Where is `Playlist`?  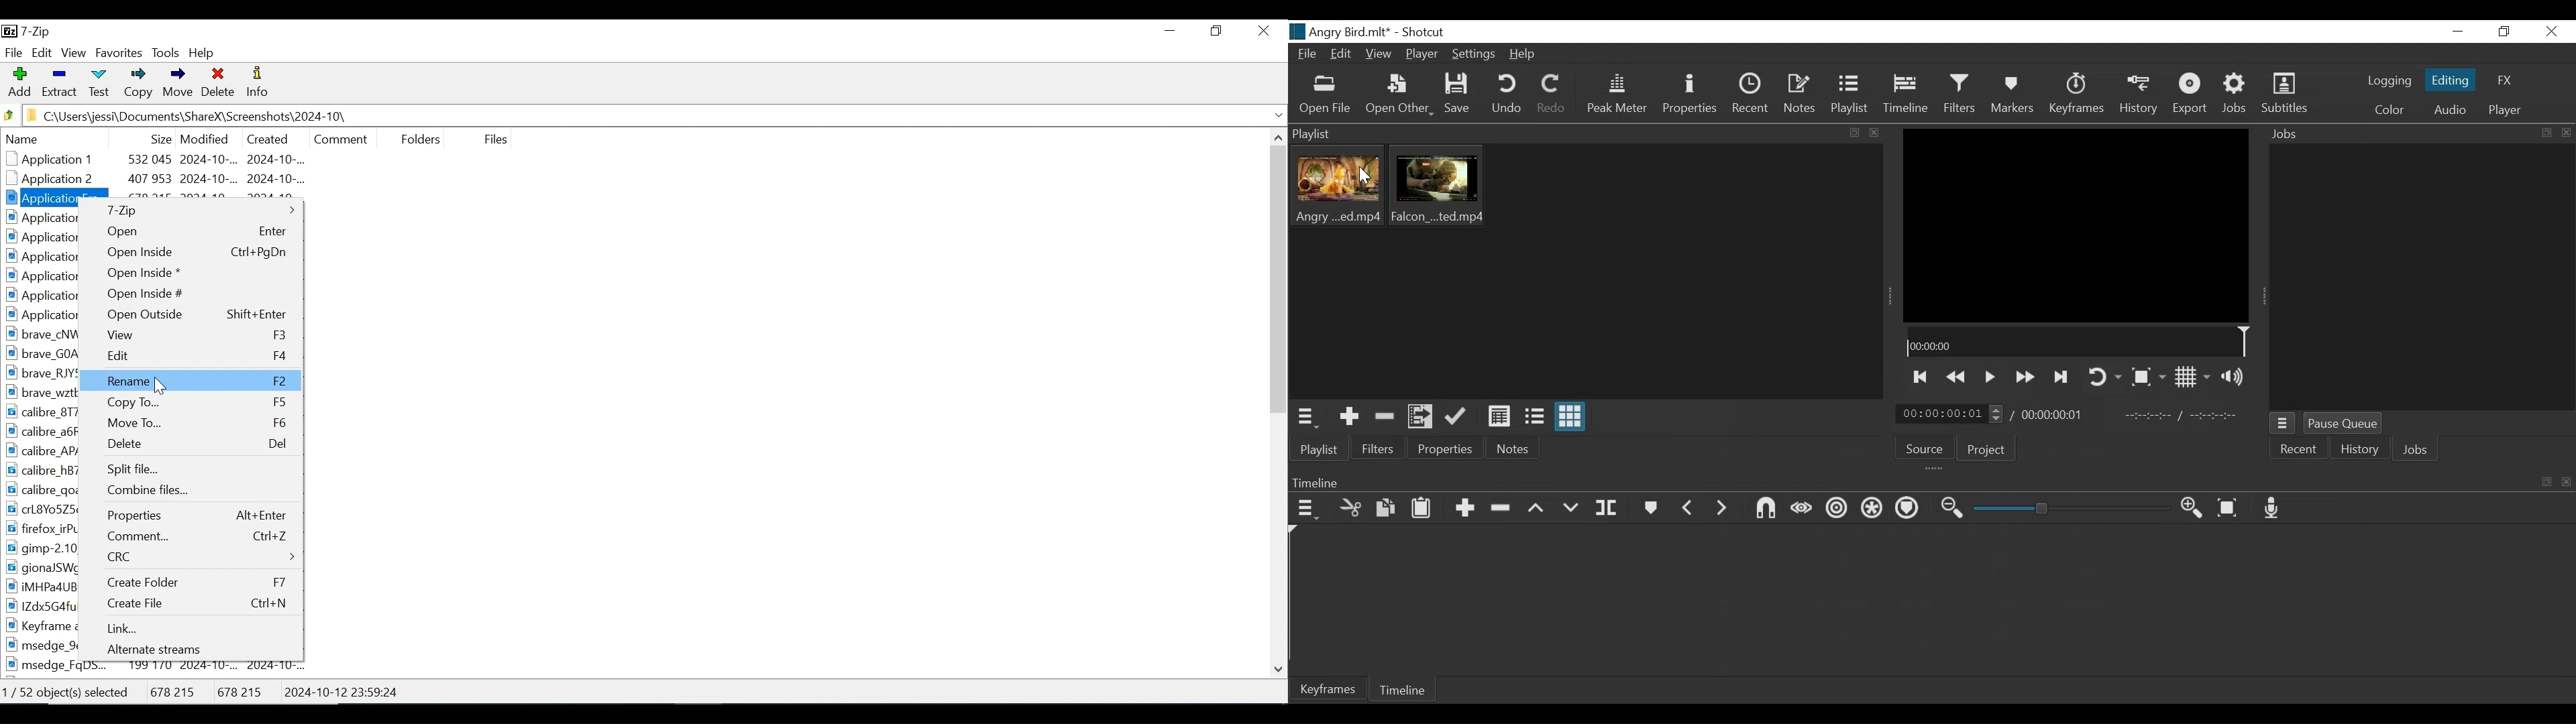 Playlist is located at coordinates (1852, 94).